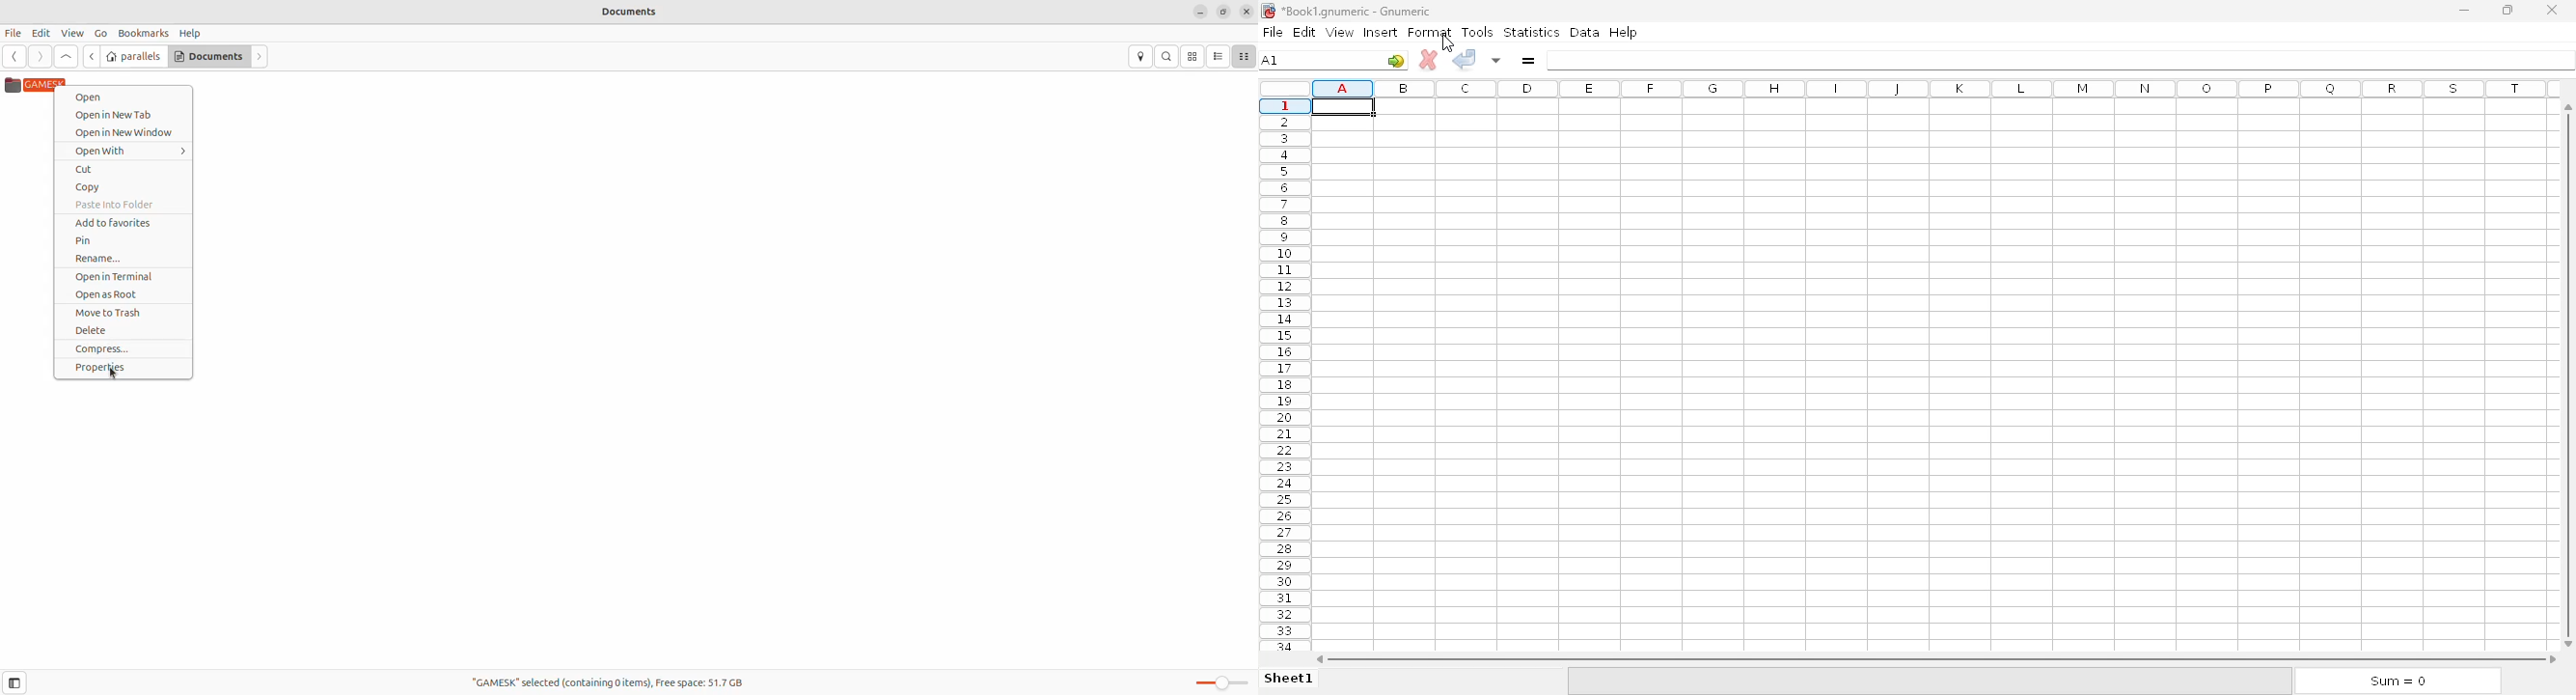 The height and width of the screenshot is (700, 2576). I want to click on Open, so click(127, 97).